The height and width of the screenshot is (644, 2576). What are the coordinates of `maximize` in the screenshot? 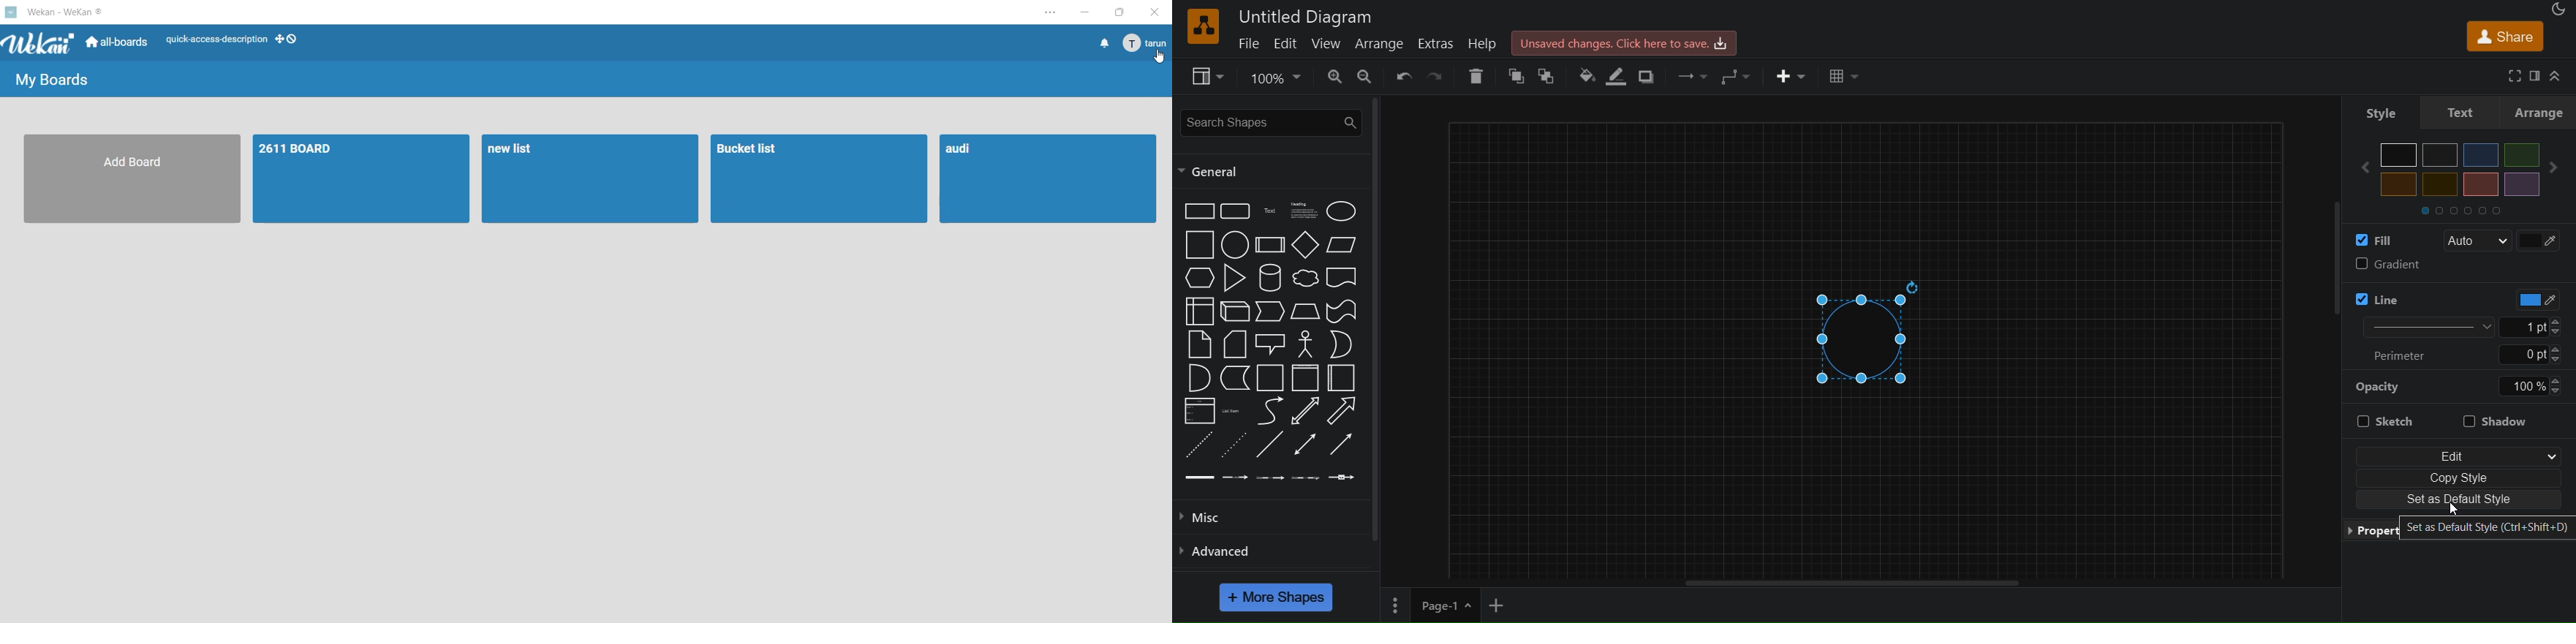 It's located at (1124, 12).